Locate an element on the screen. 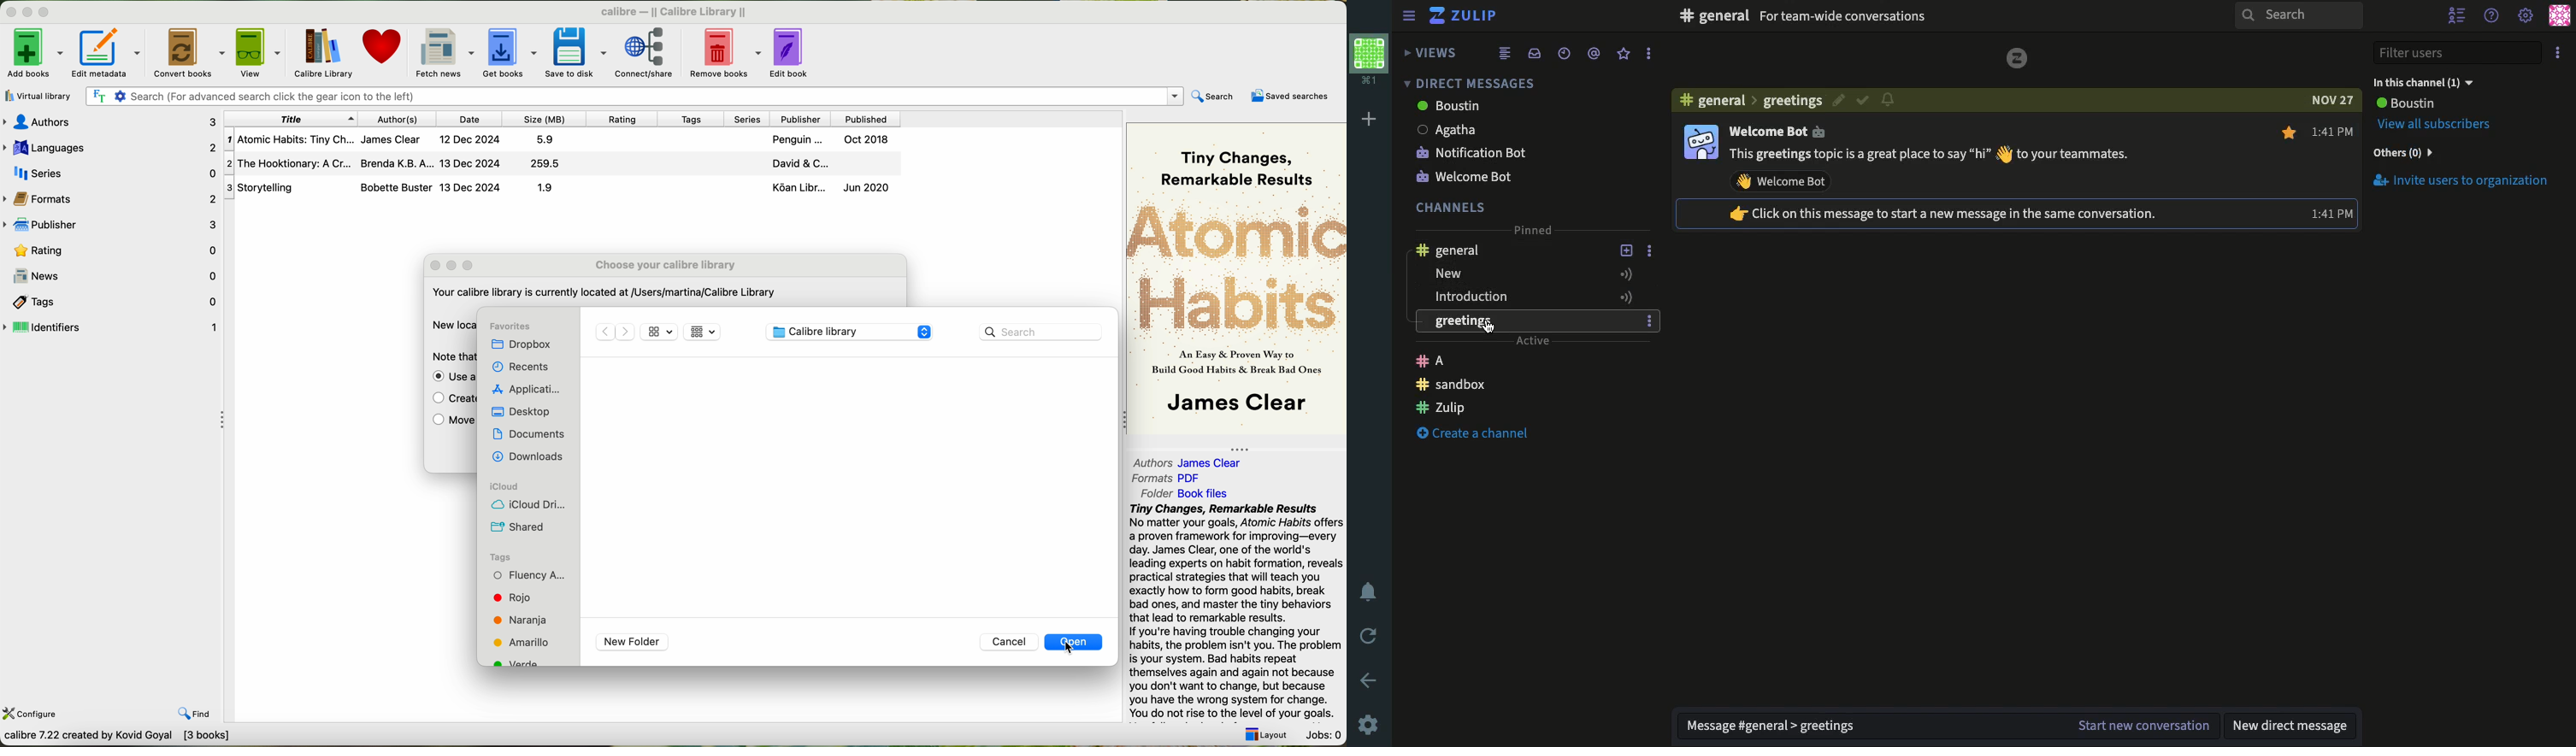 This screenshot has width=2576, height=756. published is located at coordinates (865, 118).